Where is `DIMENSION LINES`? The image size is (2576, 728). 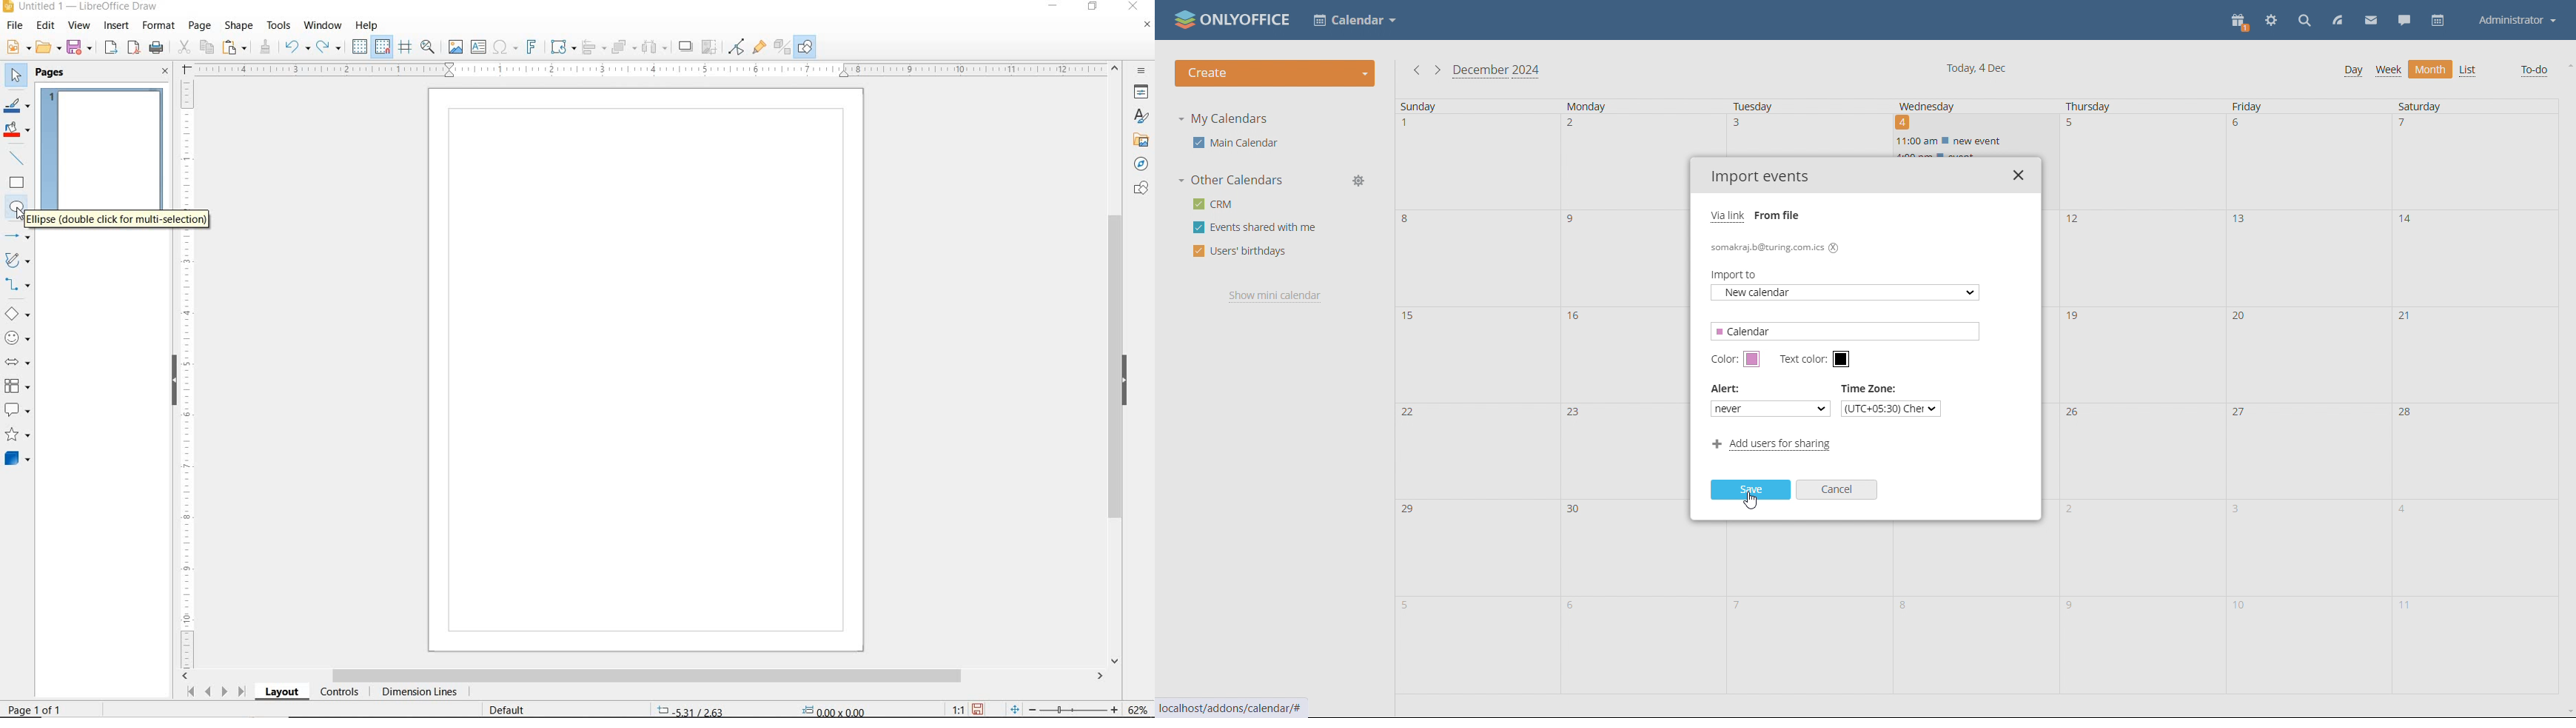 DIMENSION LINES is located at coordinates (417, 693).